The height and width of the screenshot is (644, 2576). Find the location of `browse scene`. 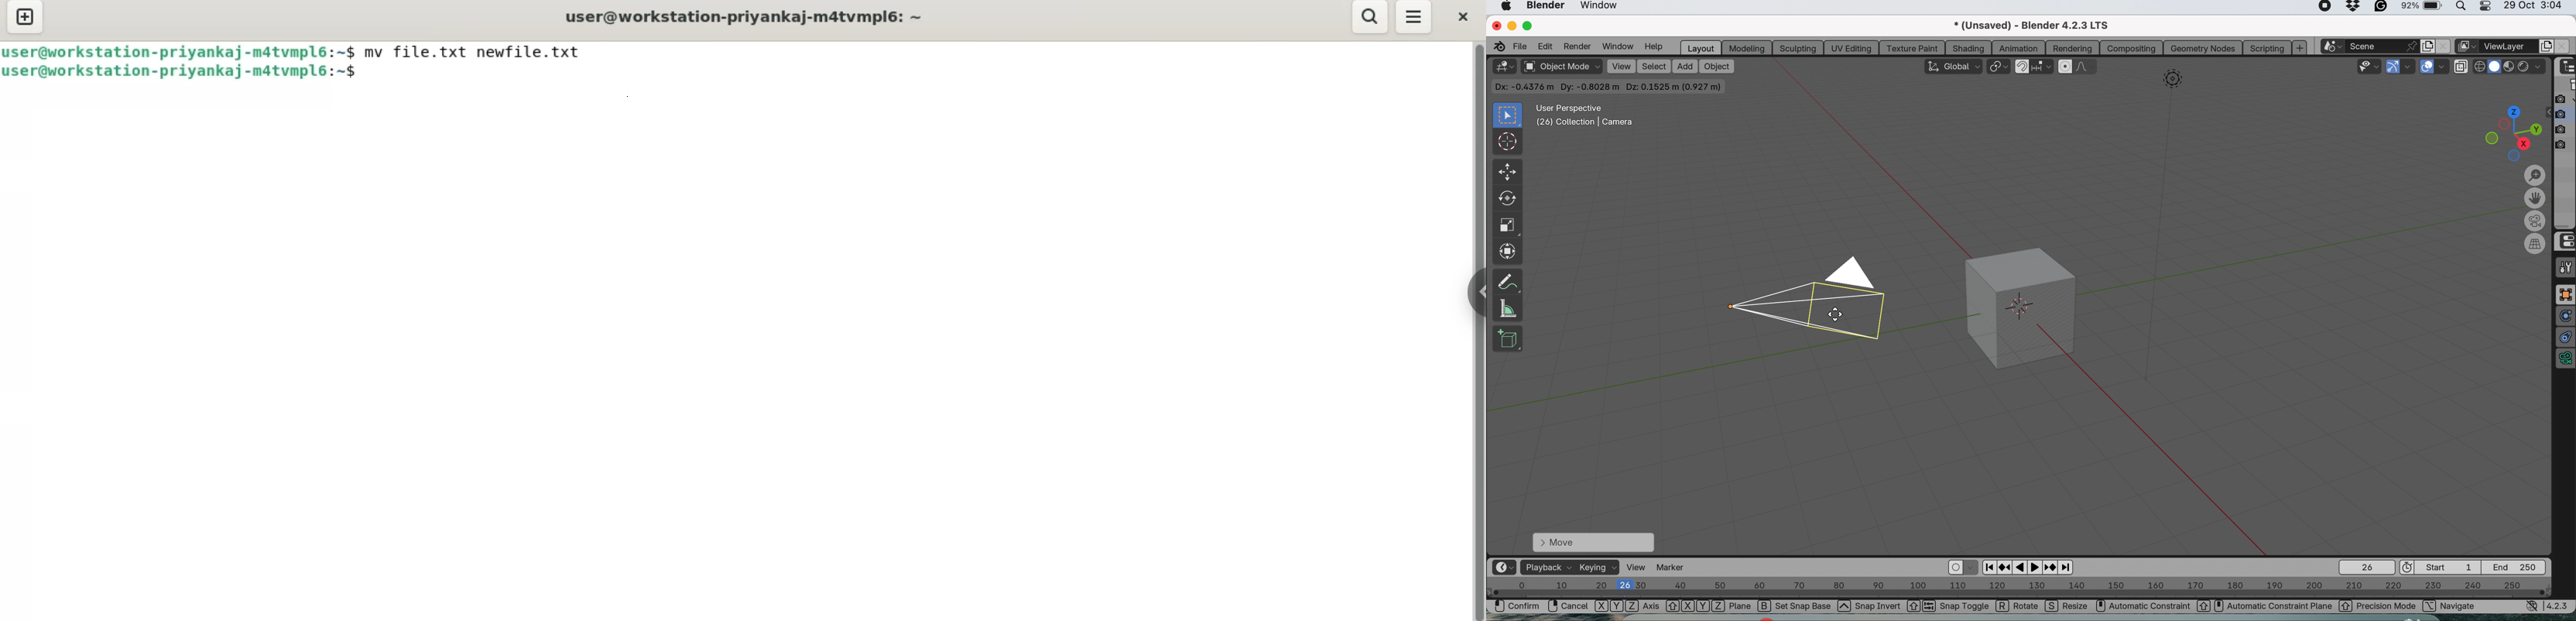

browse scene is located at coordinates (2335, 47).